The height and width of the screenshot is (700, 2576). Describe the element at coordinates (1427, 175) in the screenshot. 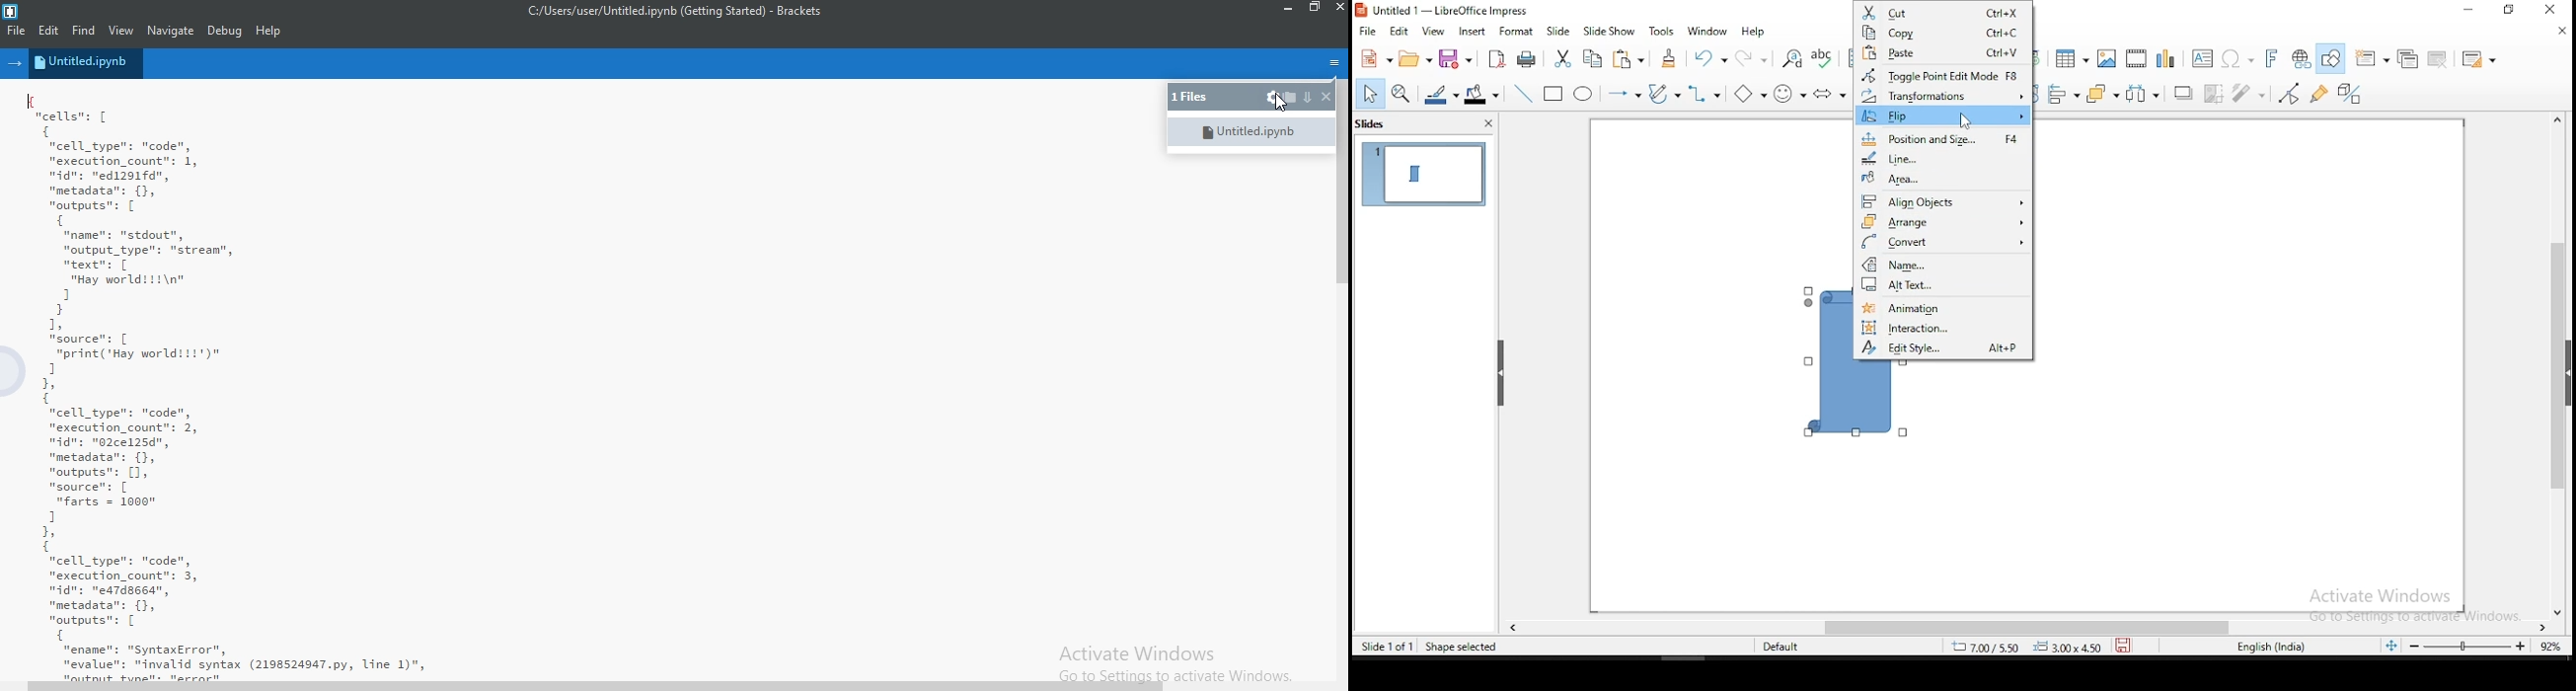

I see `slide 1` at that location.